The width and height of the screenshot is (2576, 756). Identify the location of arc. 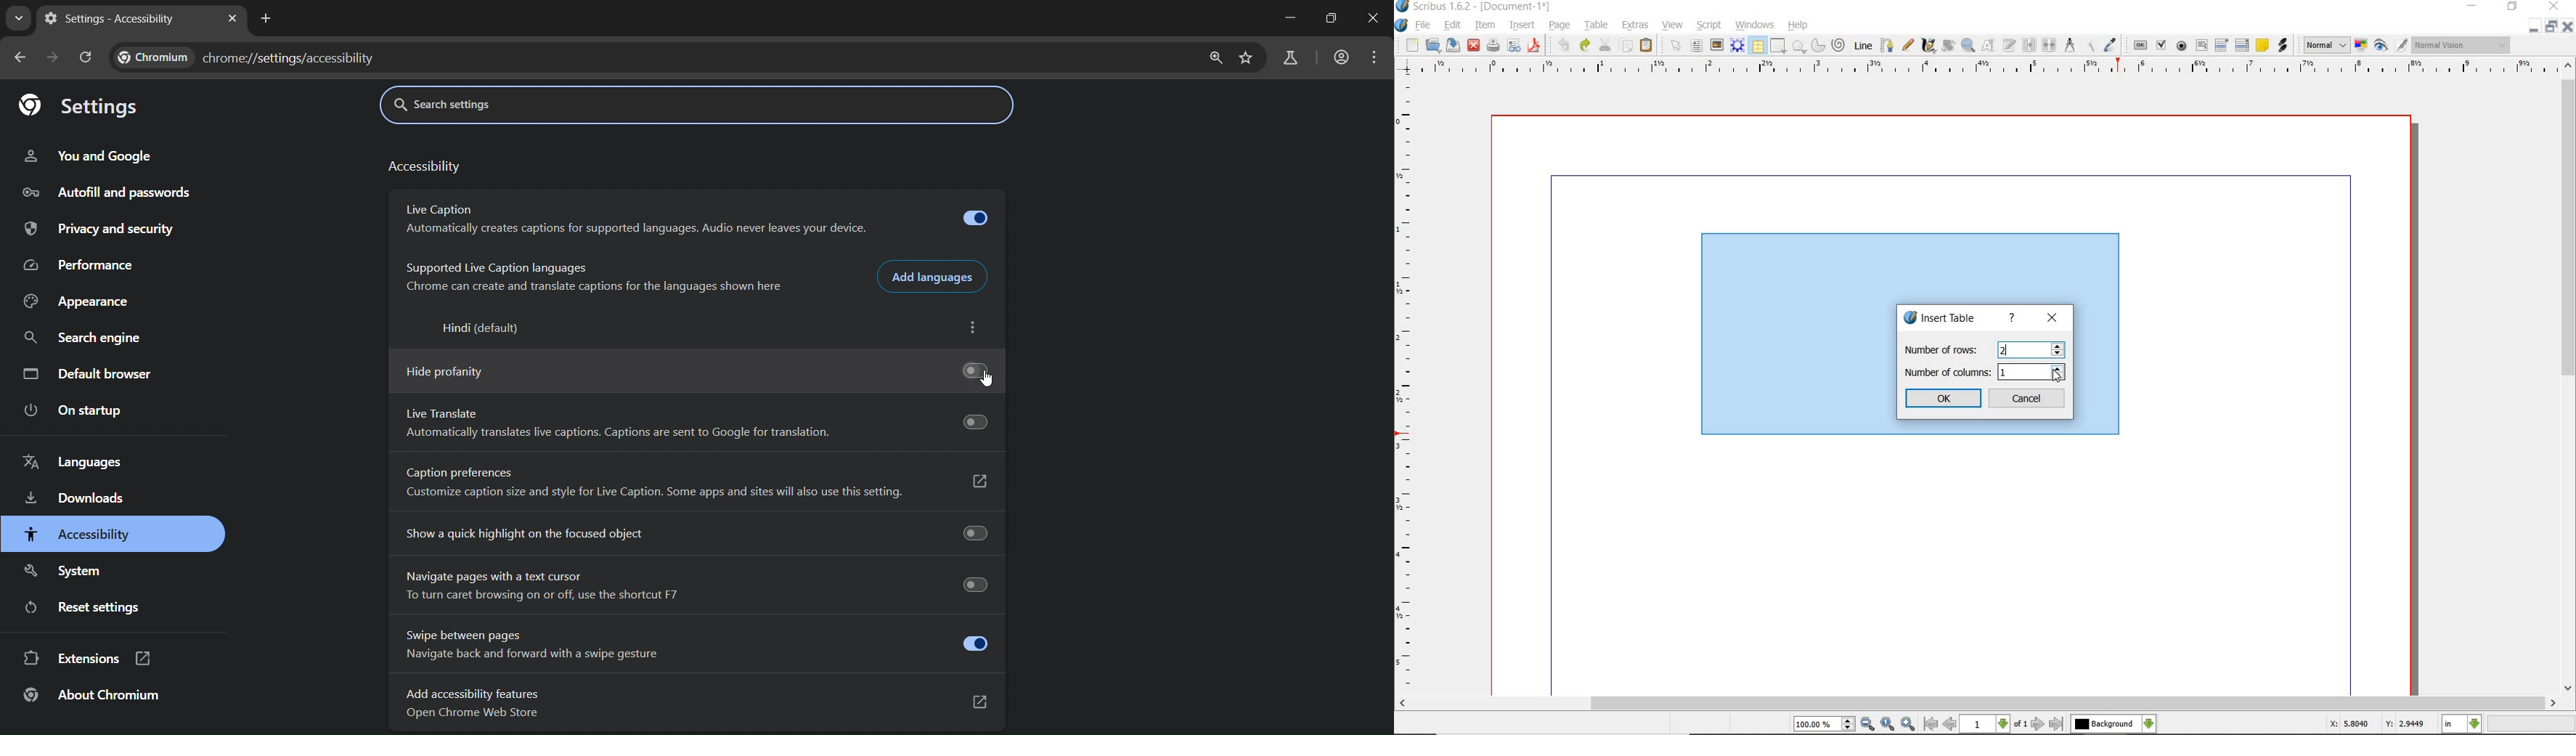
(1820, 46).